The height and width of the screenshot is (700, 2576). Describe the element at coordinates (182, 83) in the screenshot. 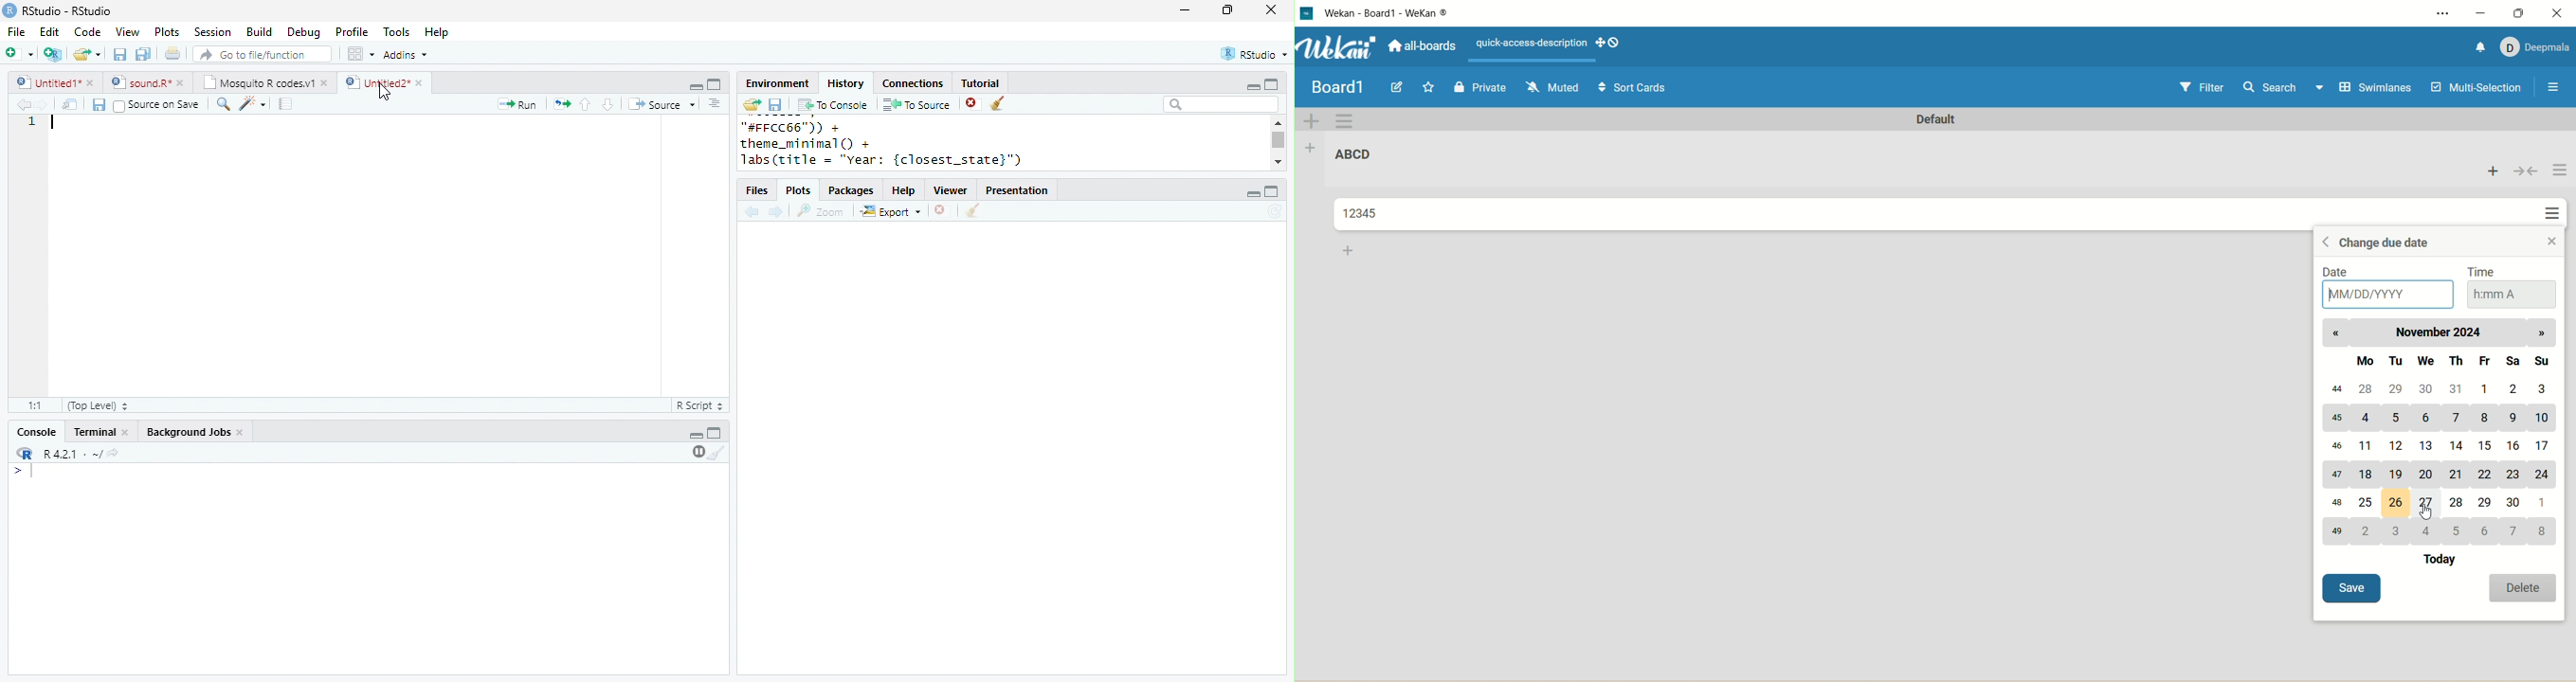

I see `close` at that location.